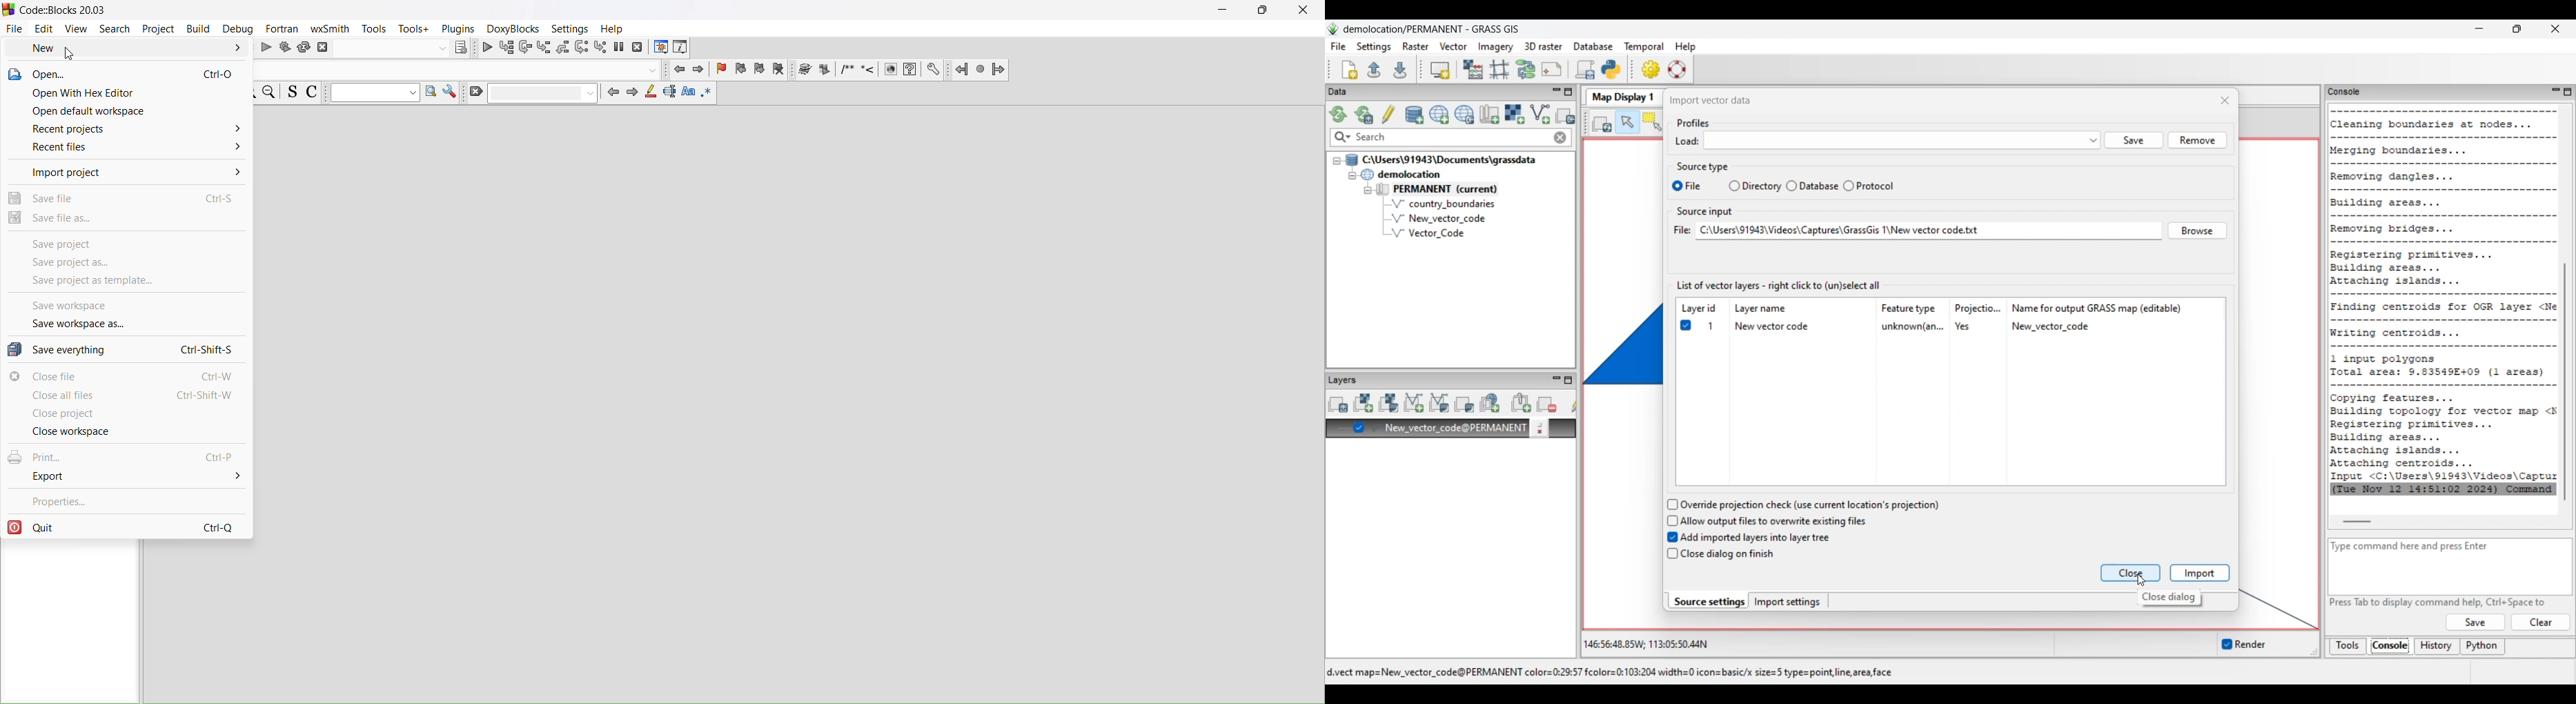 The image size is (2576, 728). I want to click on Preferences, so click(934, 69).